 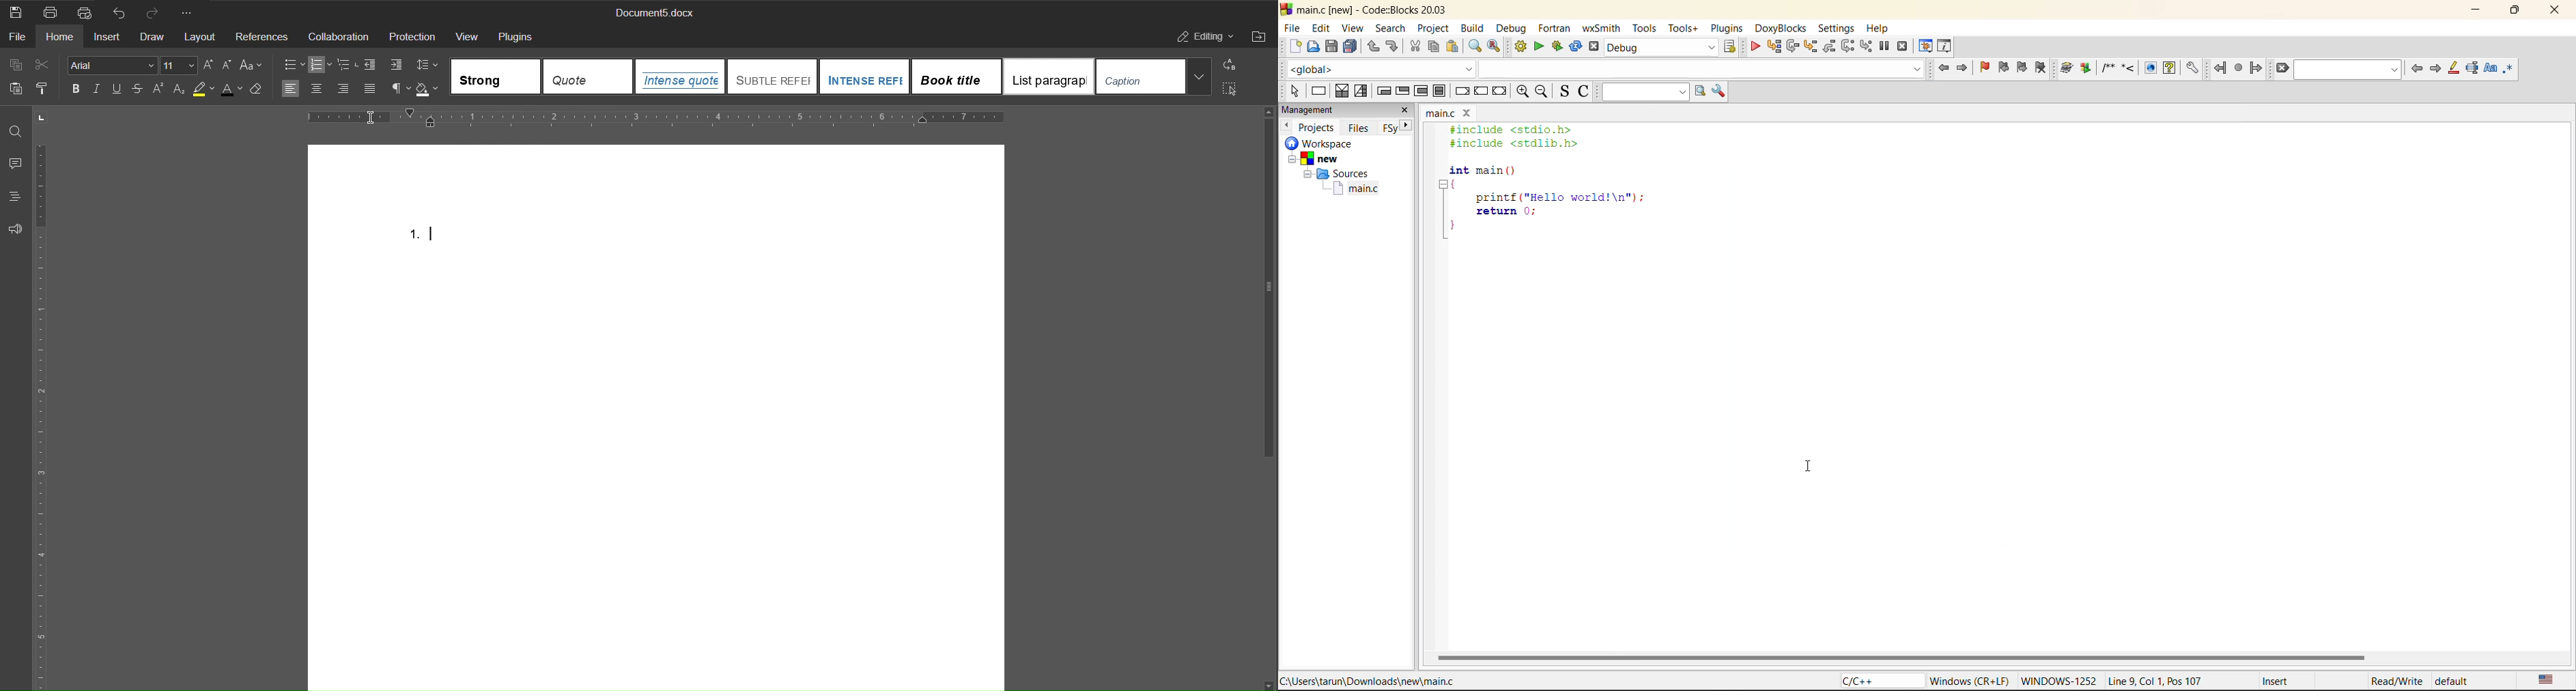 I want to click on Increase Indents, so click(x=397, y=65).